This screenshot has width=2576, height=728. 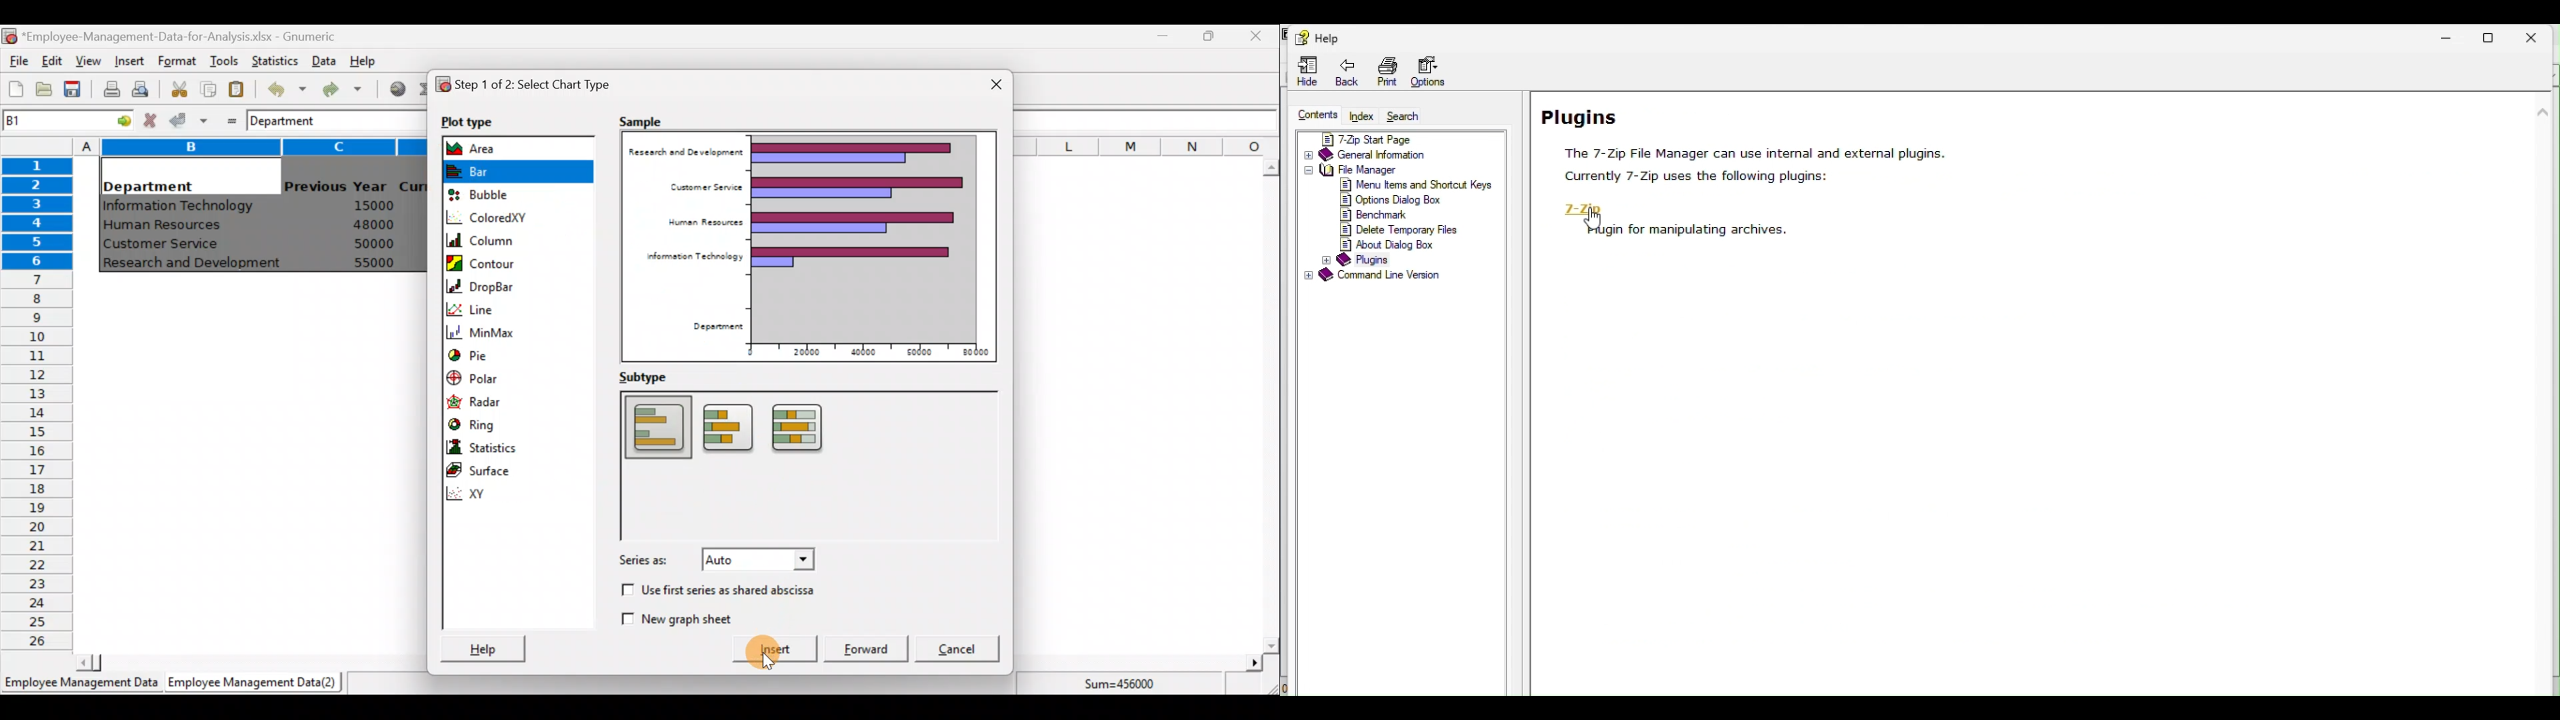 What do you see at coordinates (369, 205) in the screenshot?
I see `15000` at bounding box center [369, 205].